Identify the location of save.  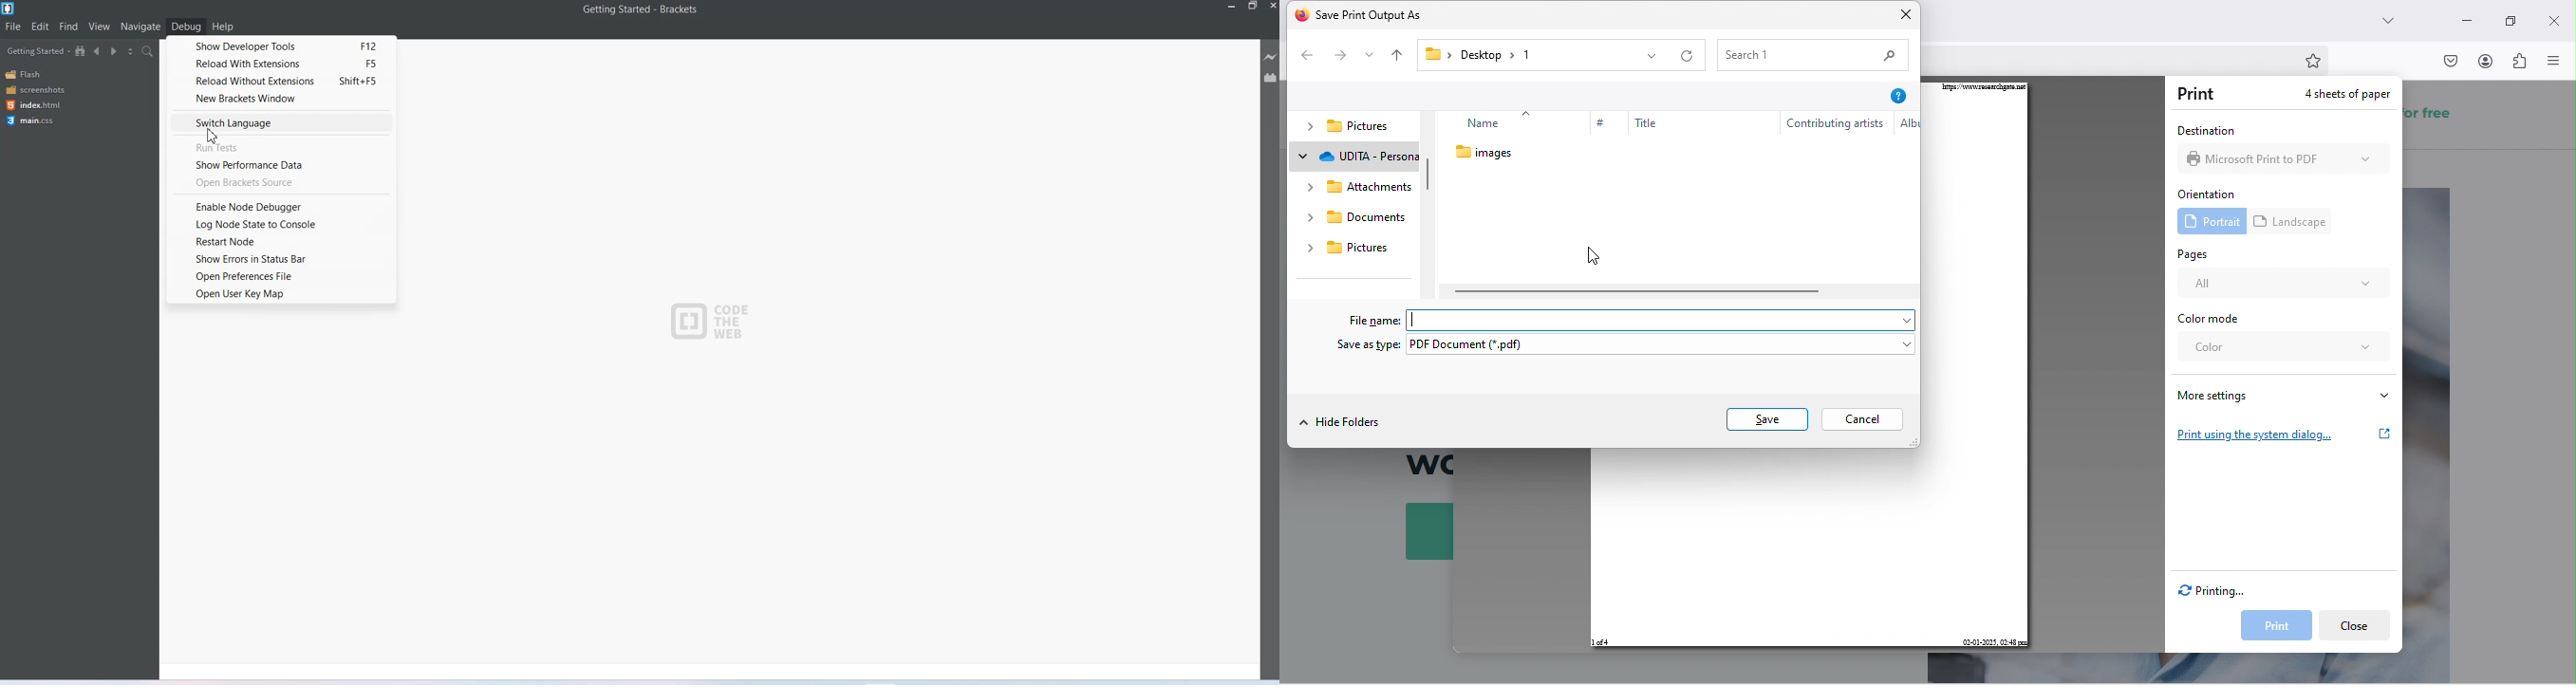
(1766, 417).